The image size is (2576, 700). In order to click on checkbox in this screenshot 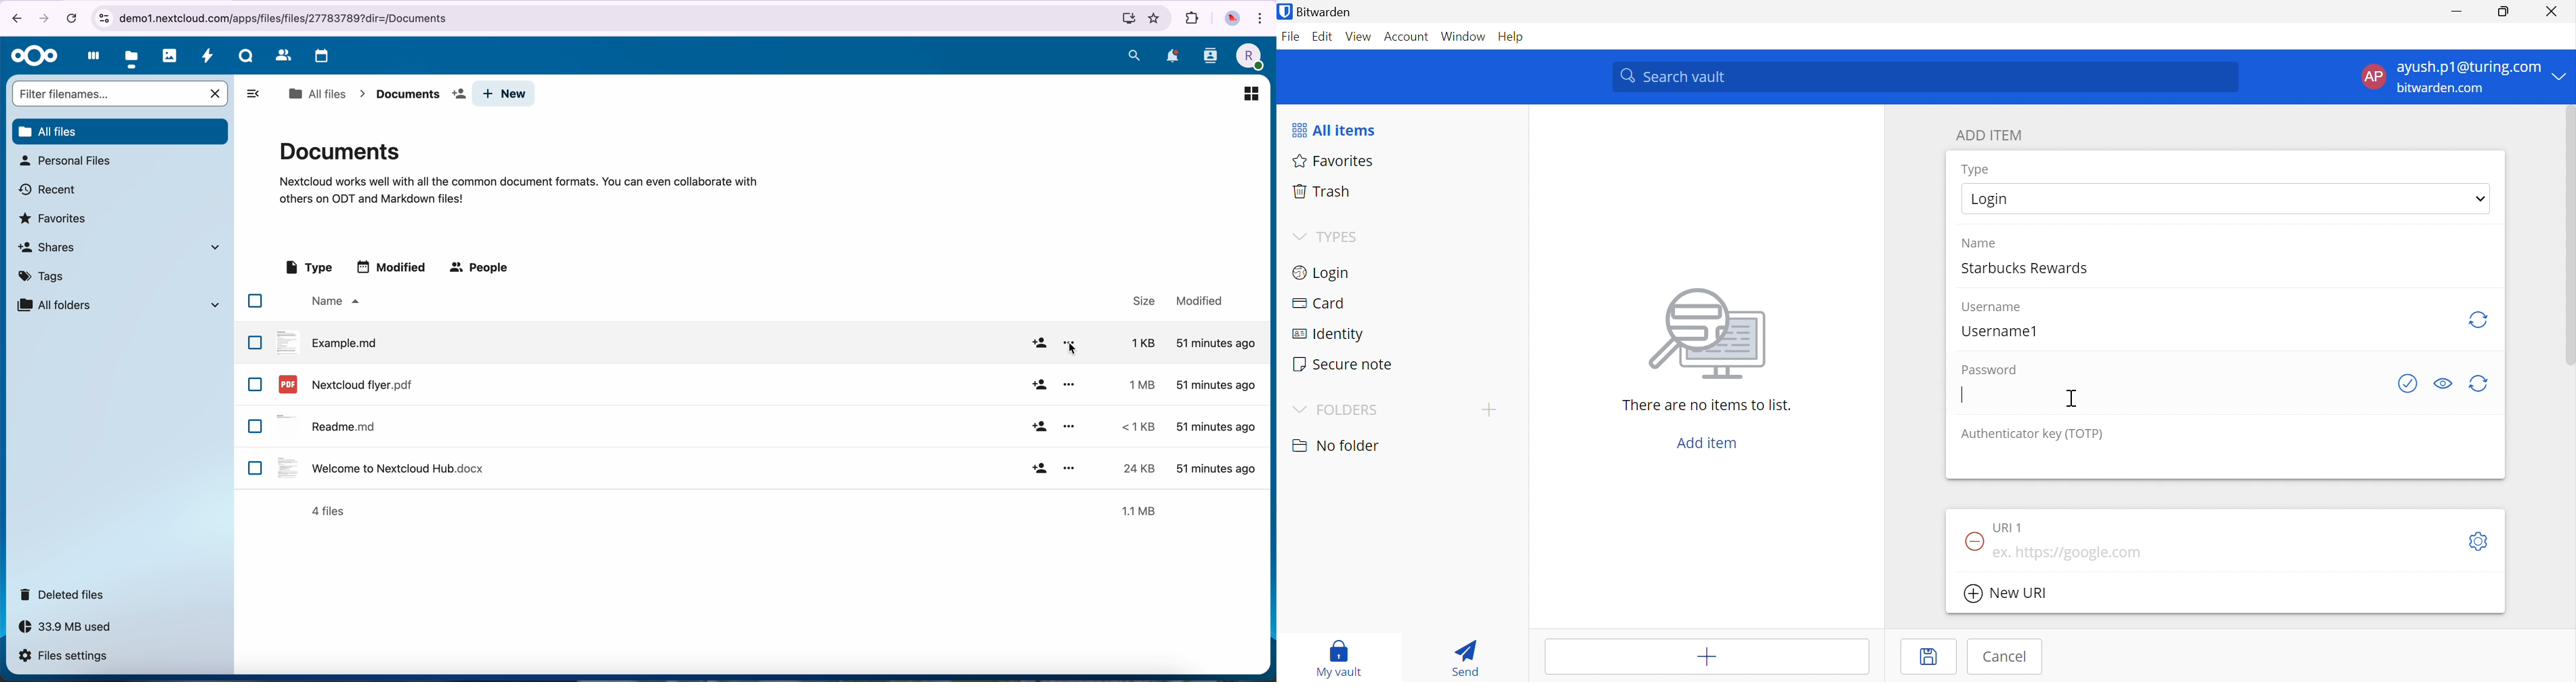, I will do `click(255, 384)`.